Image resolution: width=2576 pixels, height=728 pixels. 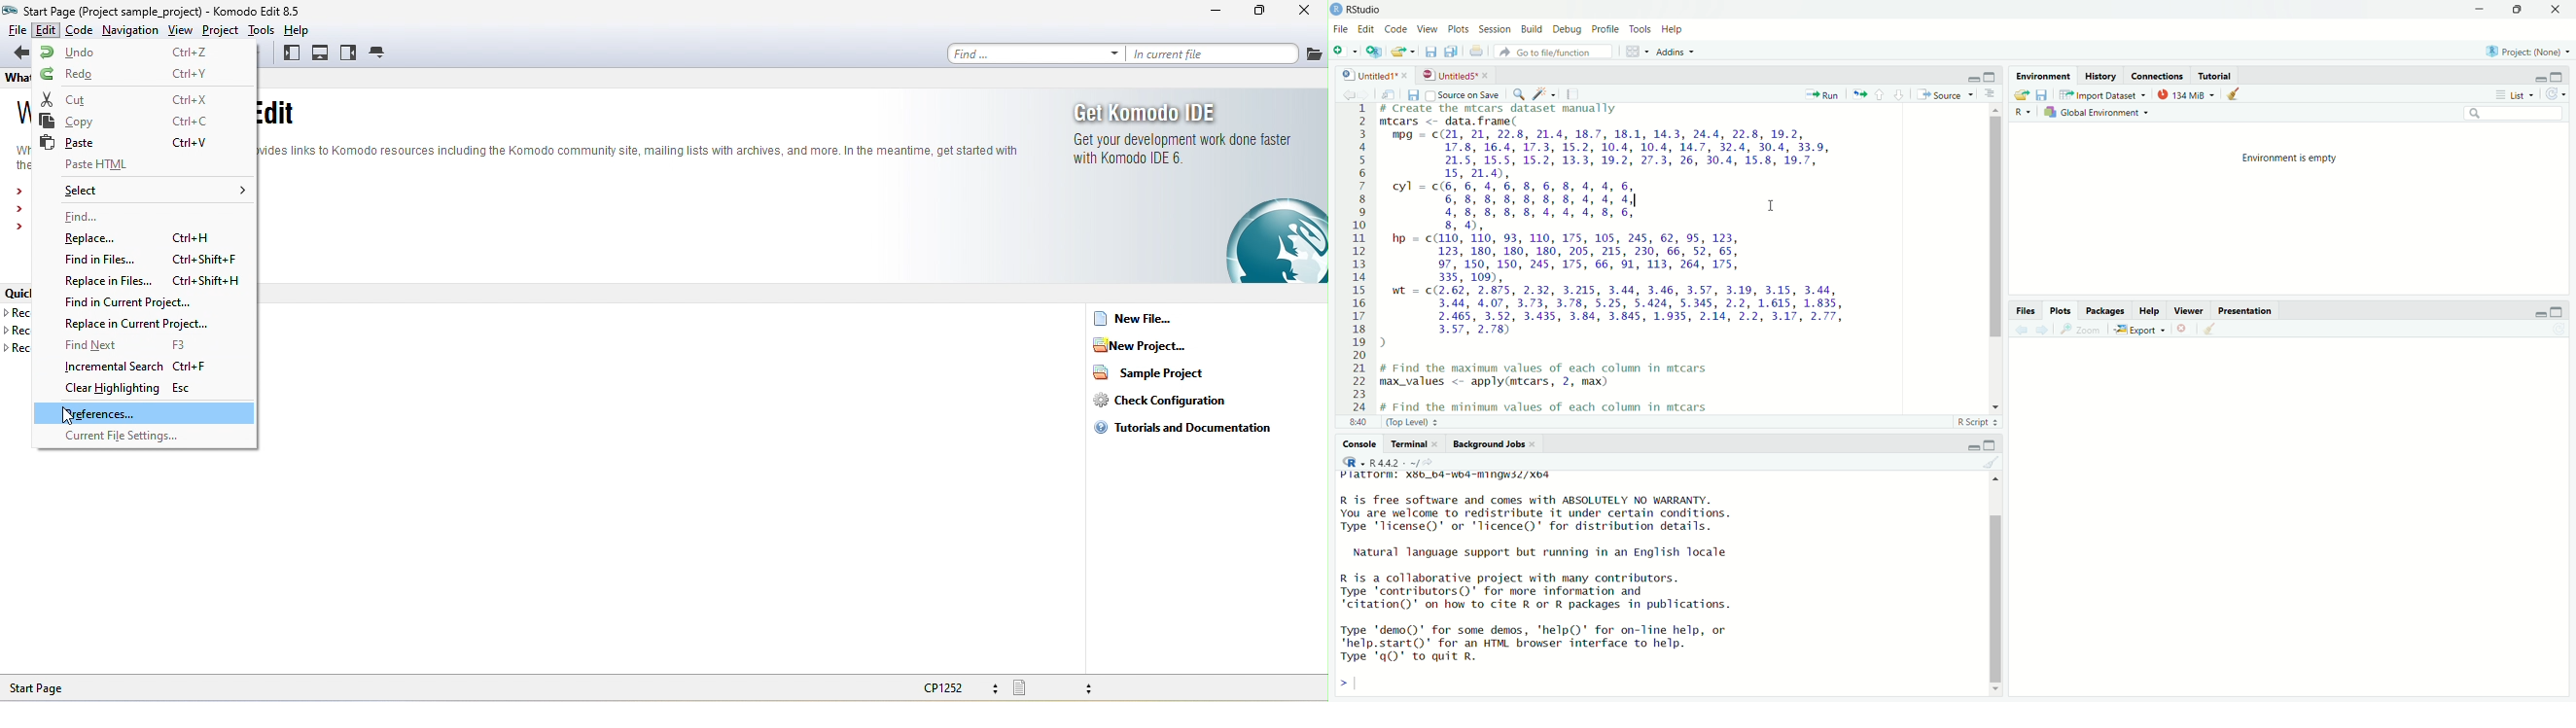 What do you see at coordinates (1341, 29) in the screenshot?
I see `File` at bounding box center [1341, 29].